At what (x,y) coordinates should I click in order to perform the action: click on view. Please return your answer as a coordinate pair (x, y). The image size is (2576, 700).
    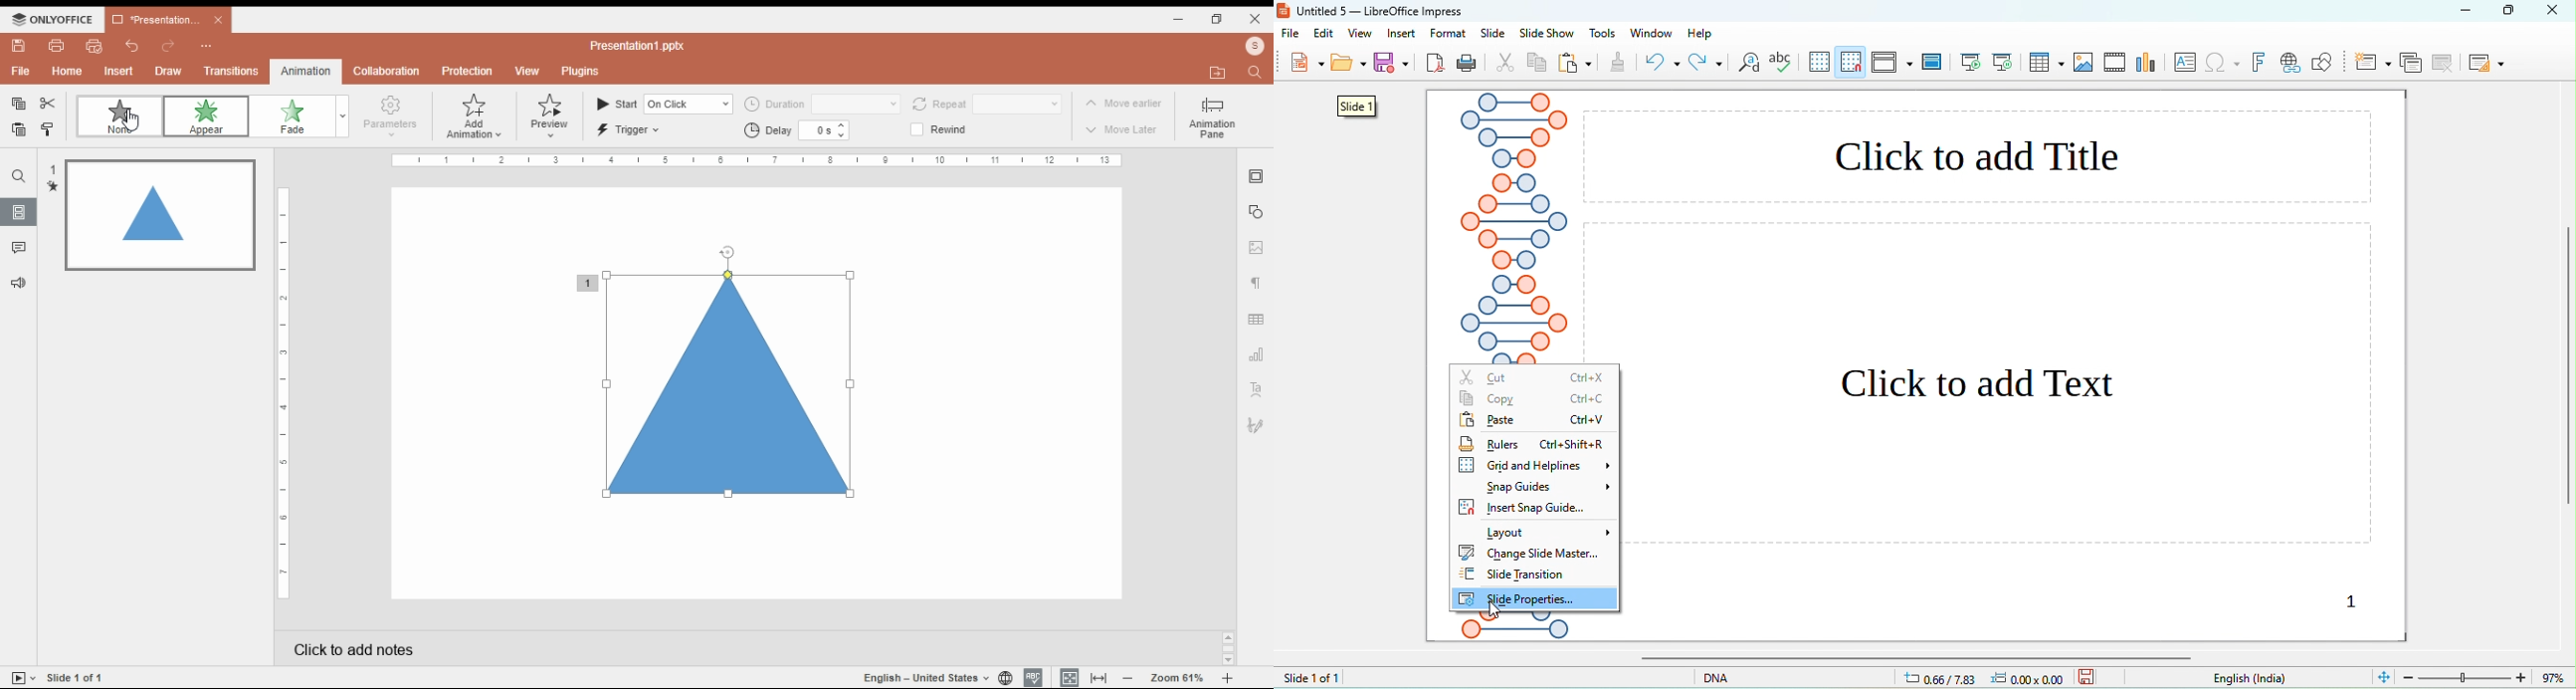
    Looking at the image, I should click on (1359, 33).